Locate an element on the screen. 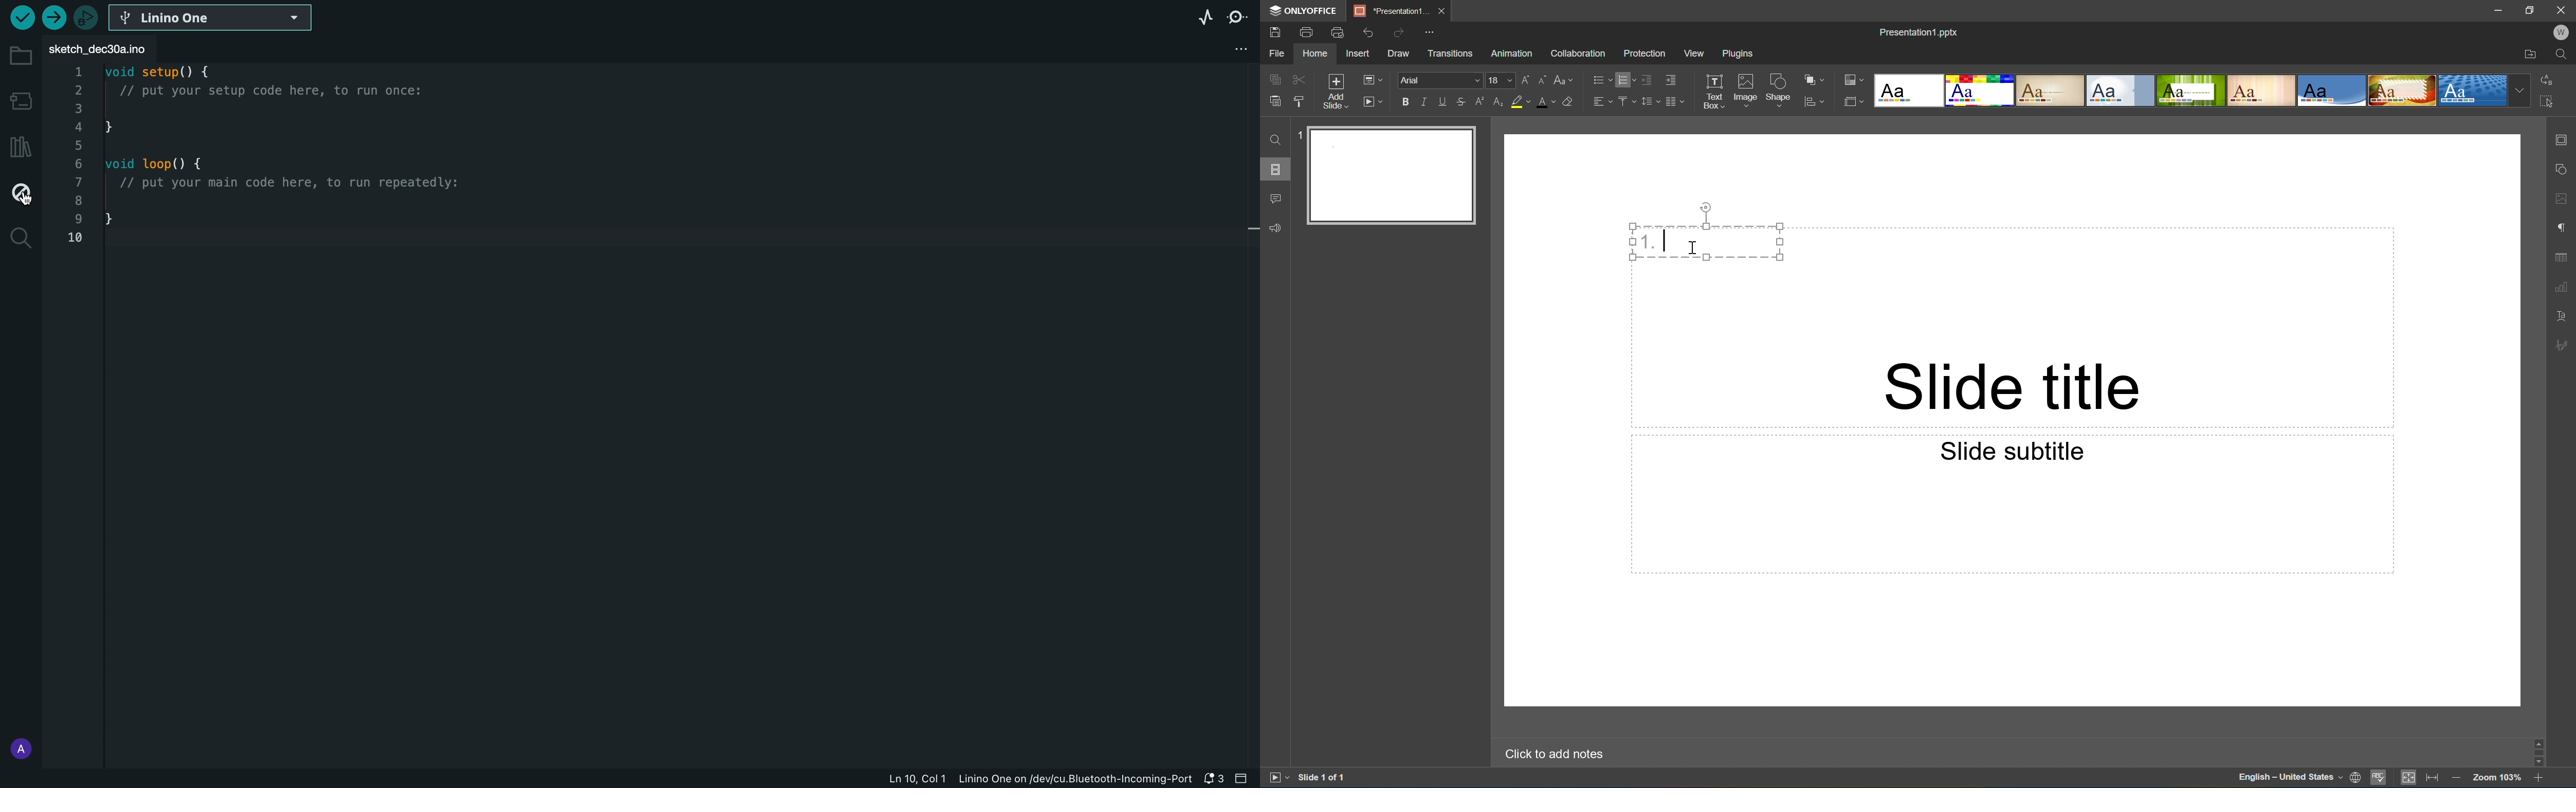  Select all is located at coordinates (2547, 100).